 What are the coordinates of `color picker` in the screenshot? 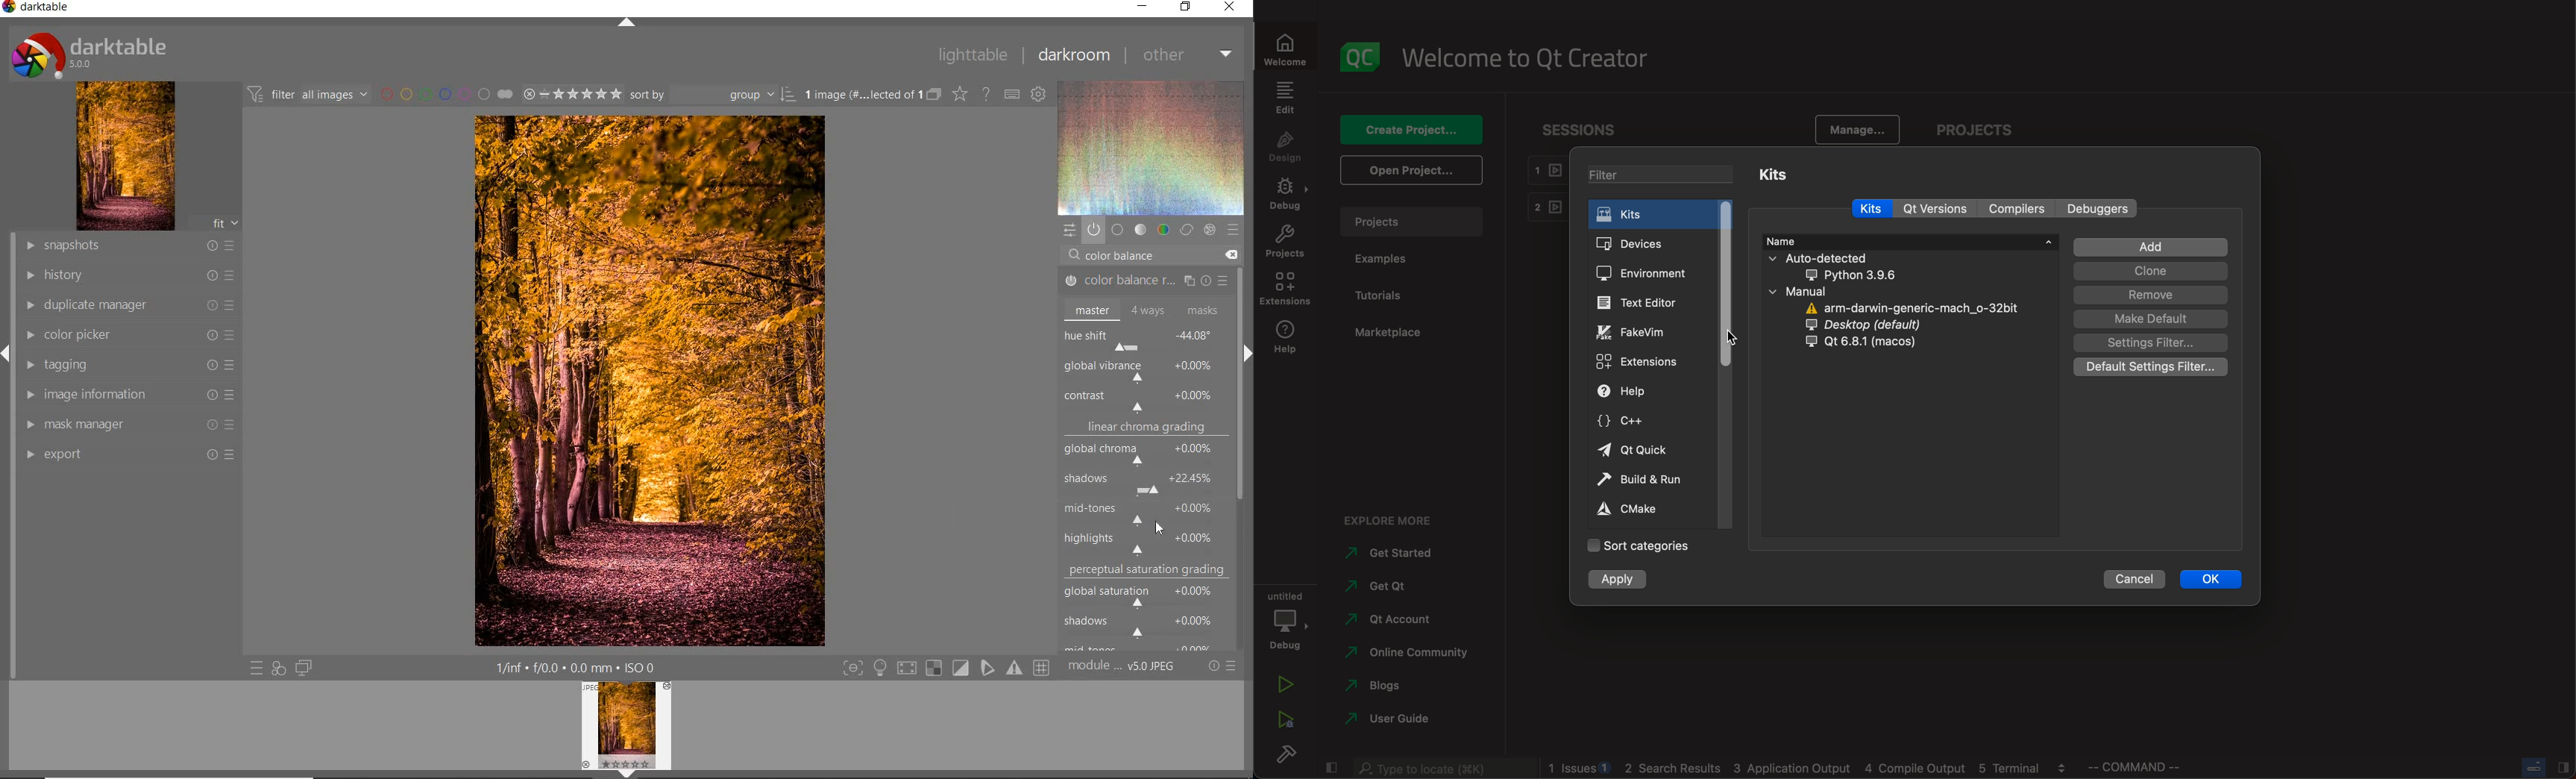 It's located at (129, 336).